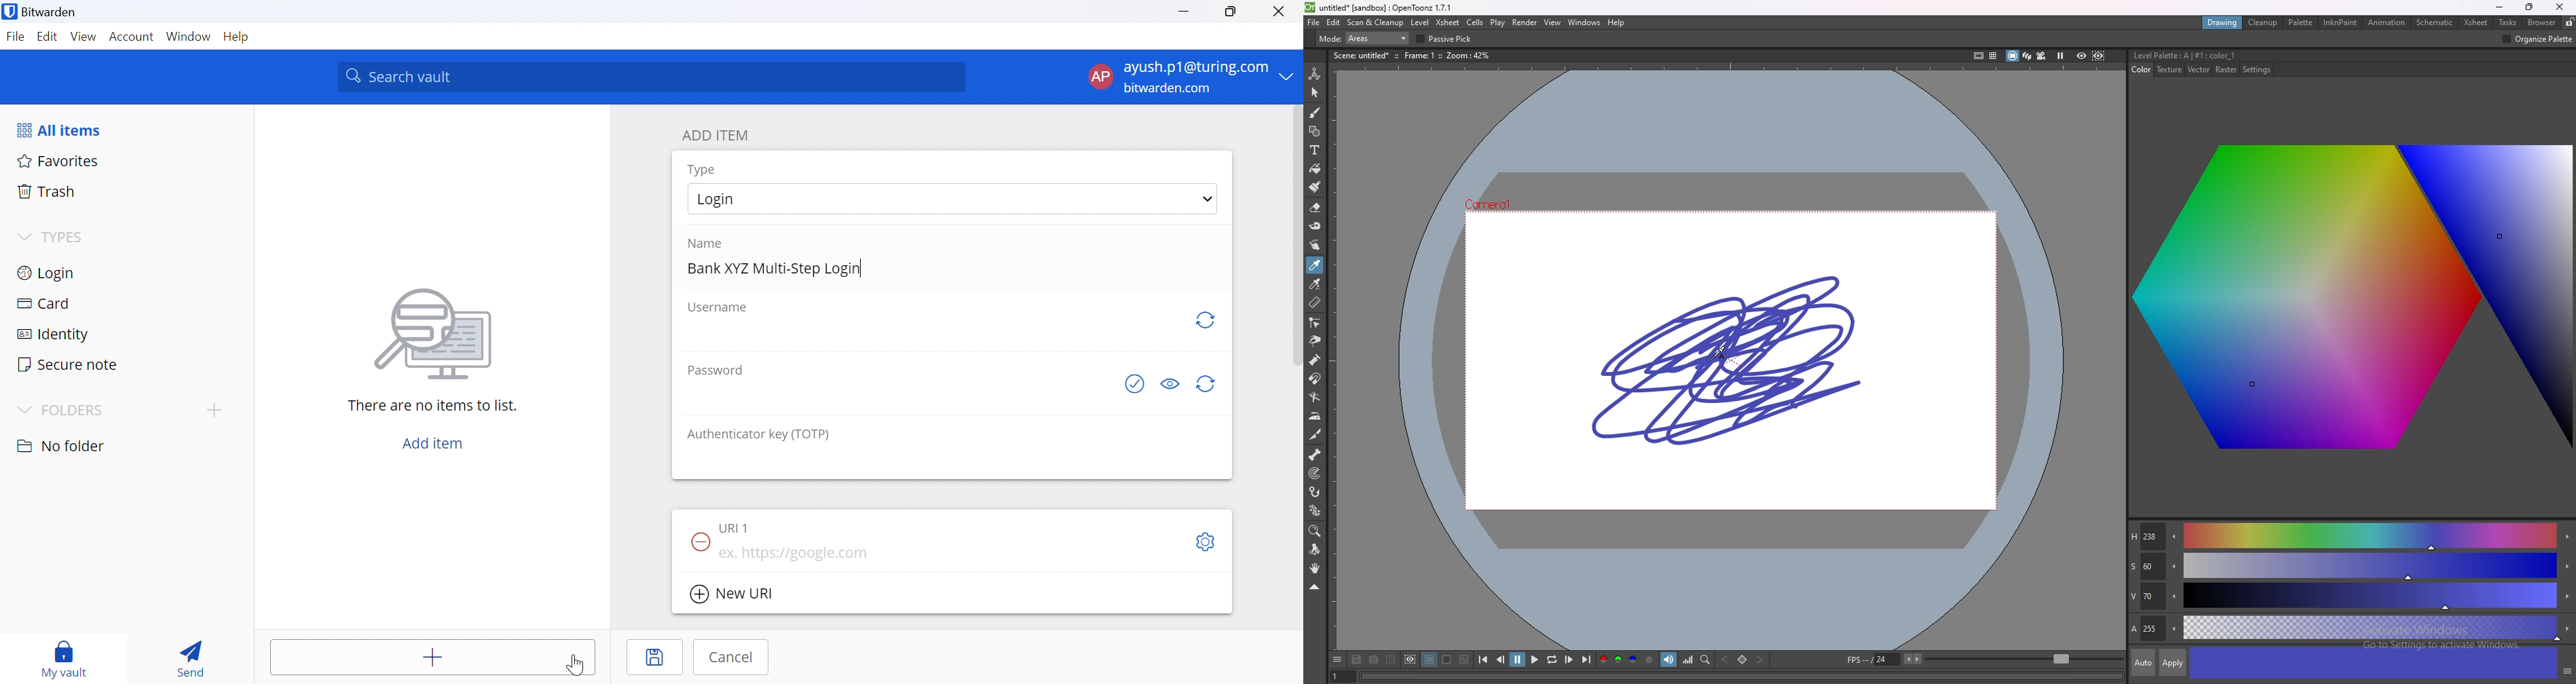 The height and width of the screenshot is (700, 2576). Describe the element at coordinates (25, 409) in the screenshot. I see `Drop Down` at that location.